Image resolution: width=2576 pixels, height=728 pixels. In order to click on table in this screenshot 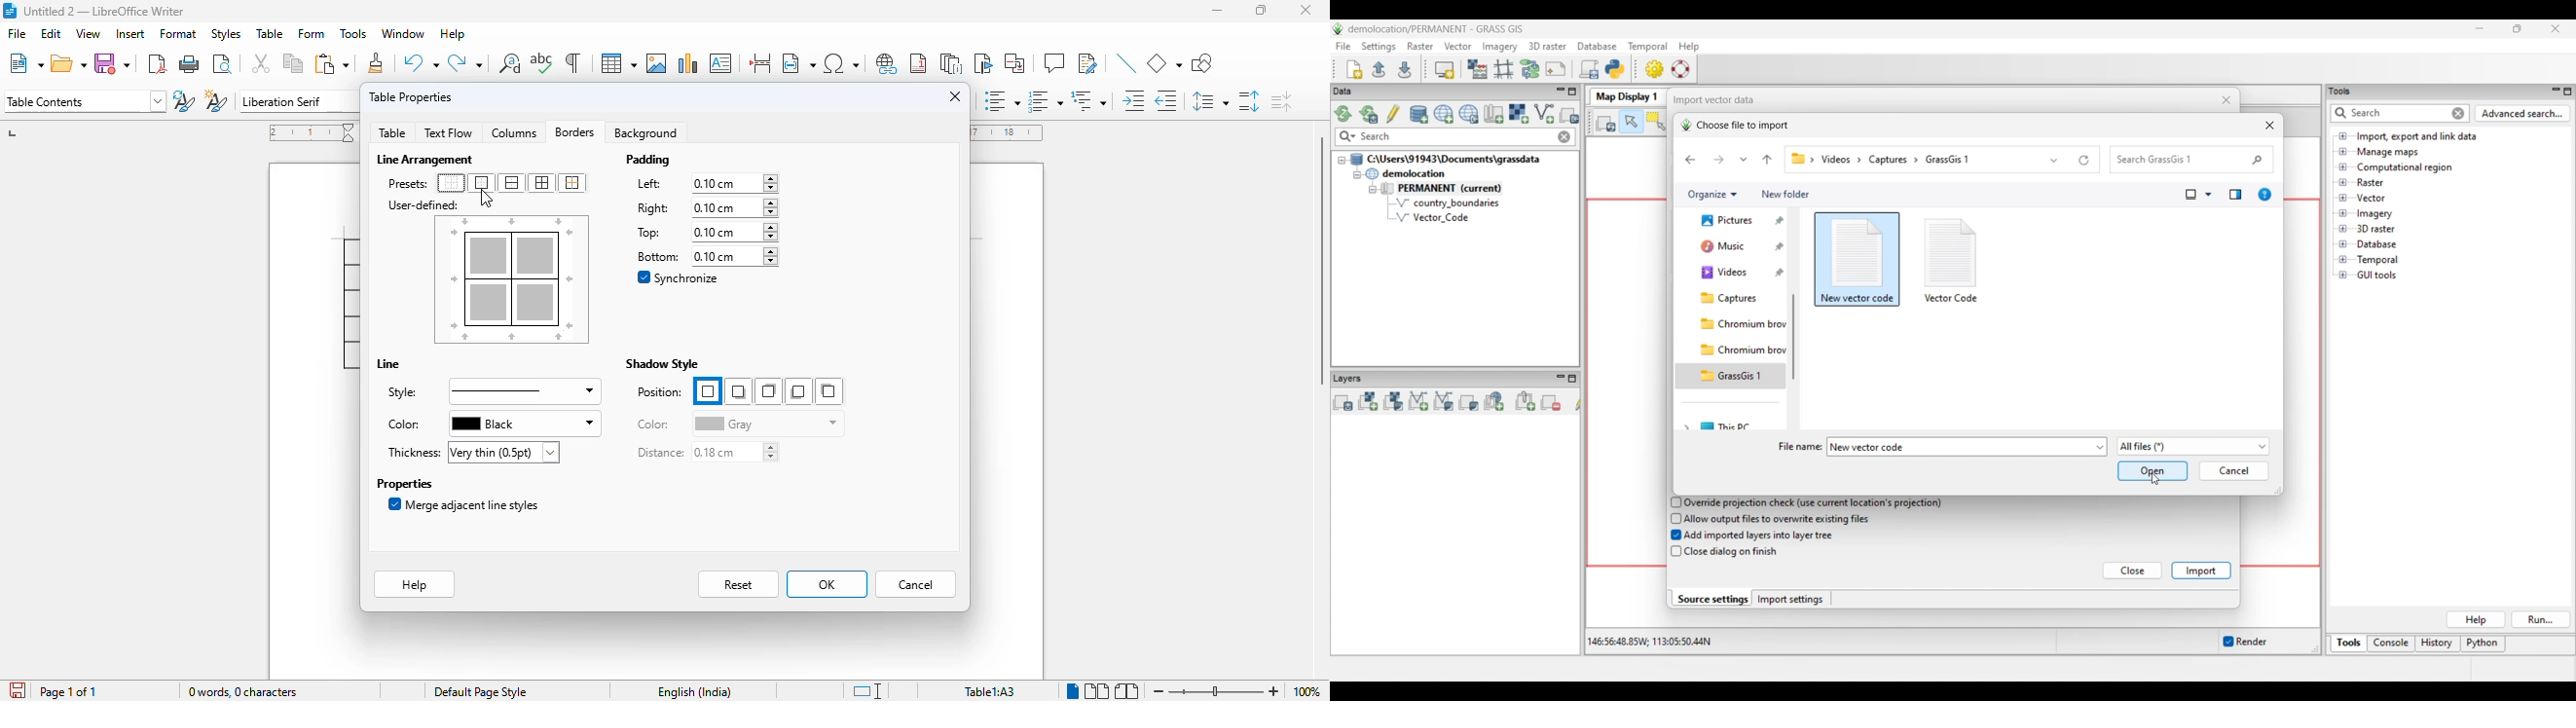, I will do `click(270, 33)`.